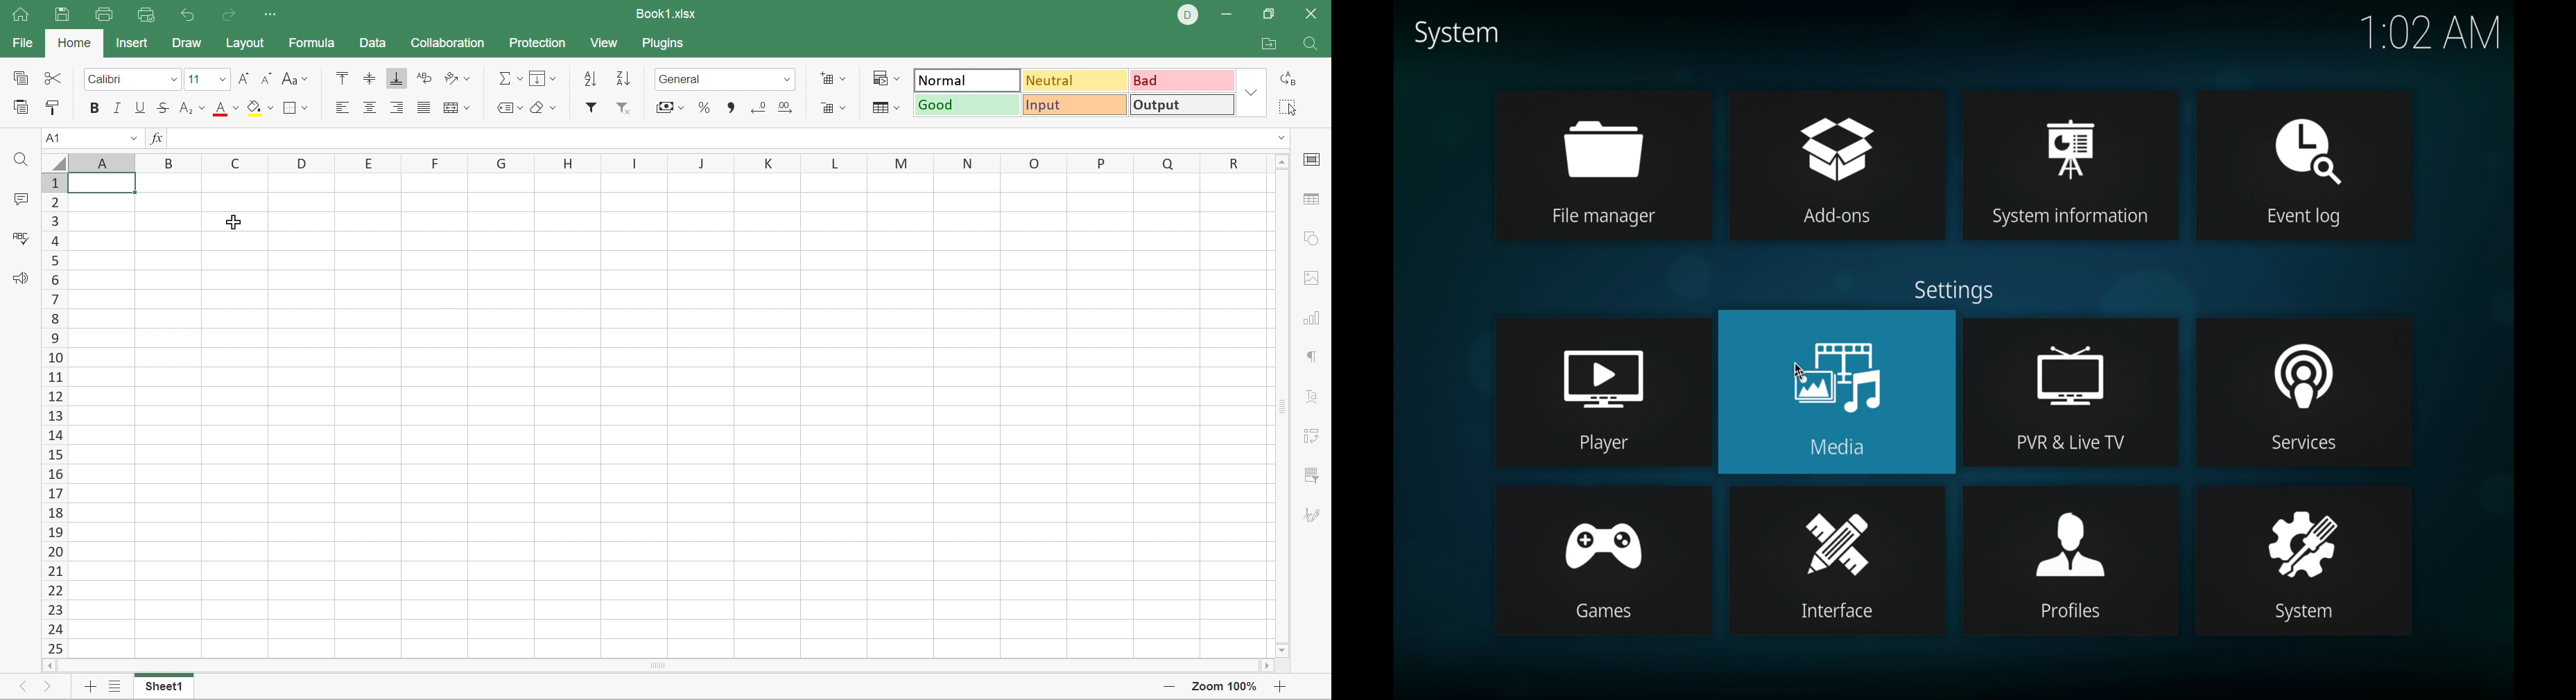 The image size is (2576, 700). I want to click on Close, so click(1312, 13).